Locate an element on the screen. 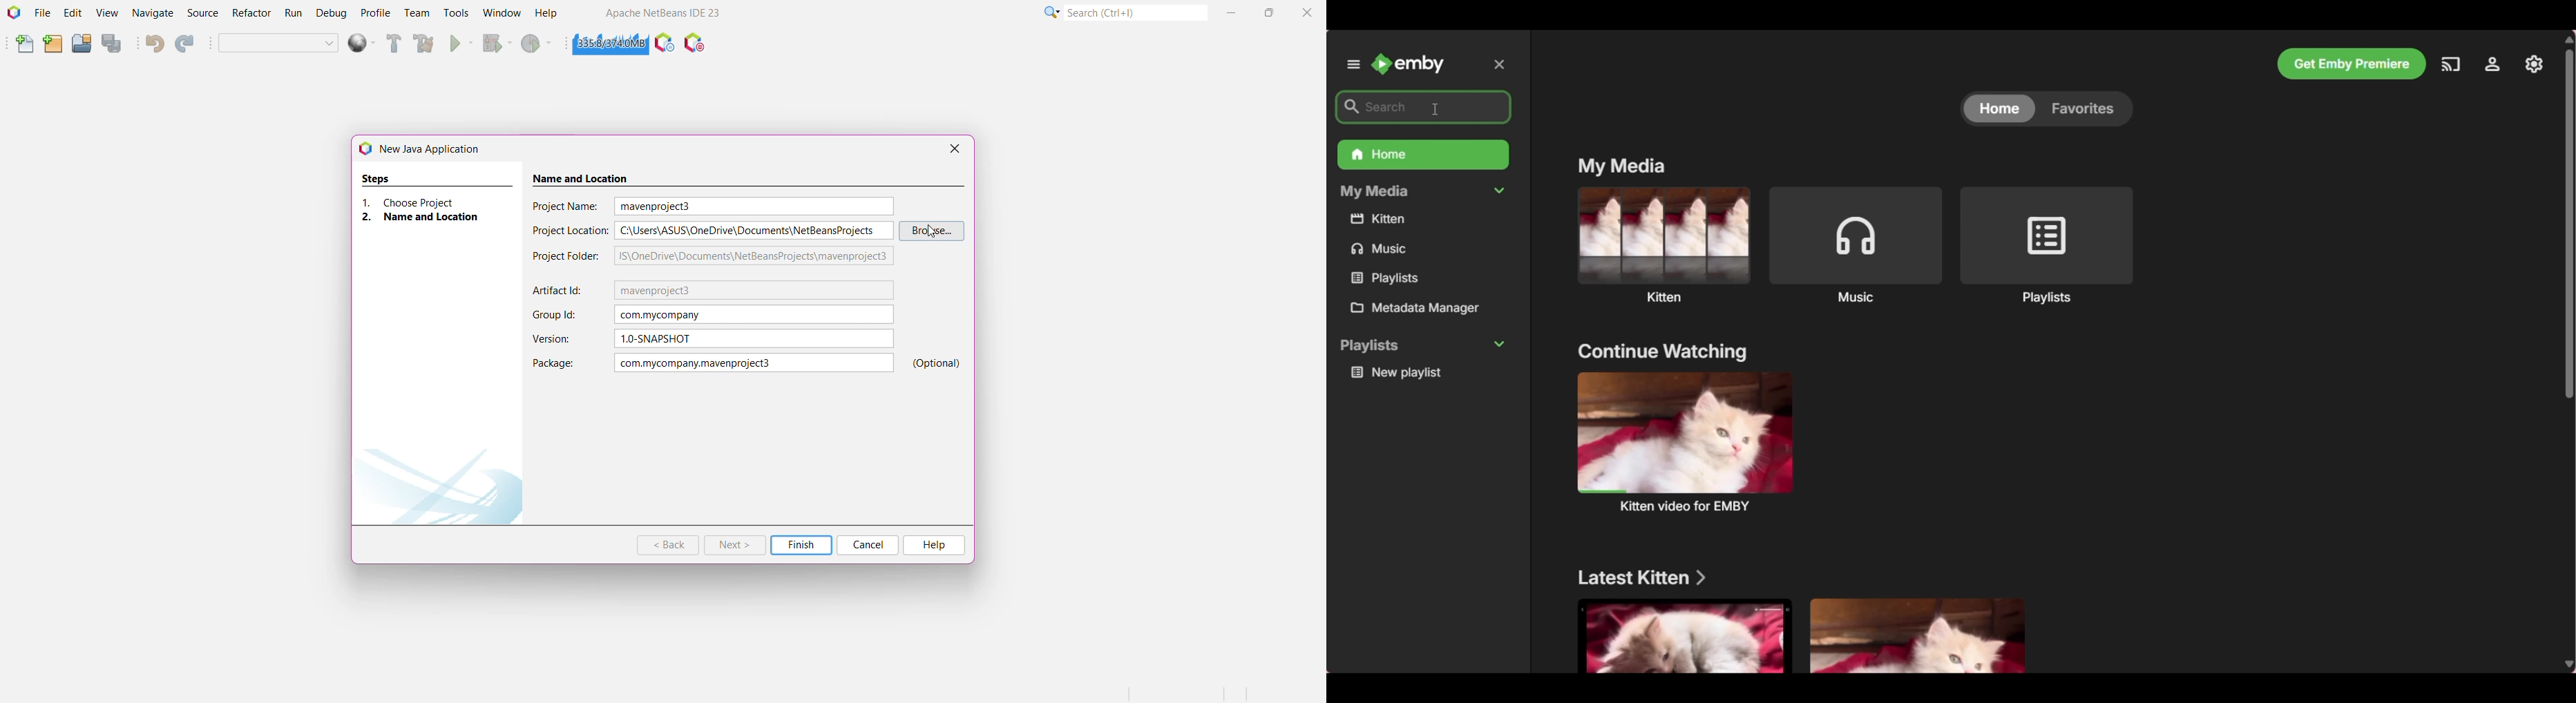  continue watching is located at coordinates (1664, 351).